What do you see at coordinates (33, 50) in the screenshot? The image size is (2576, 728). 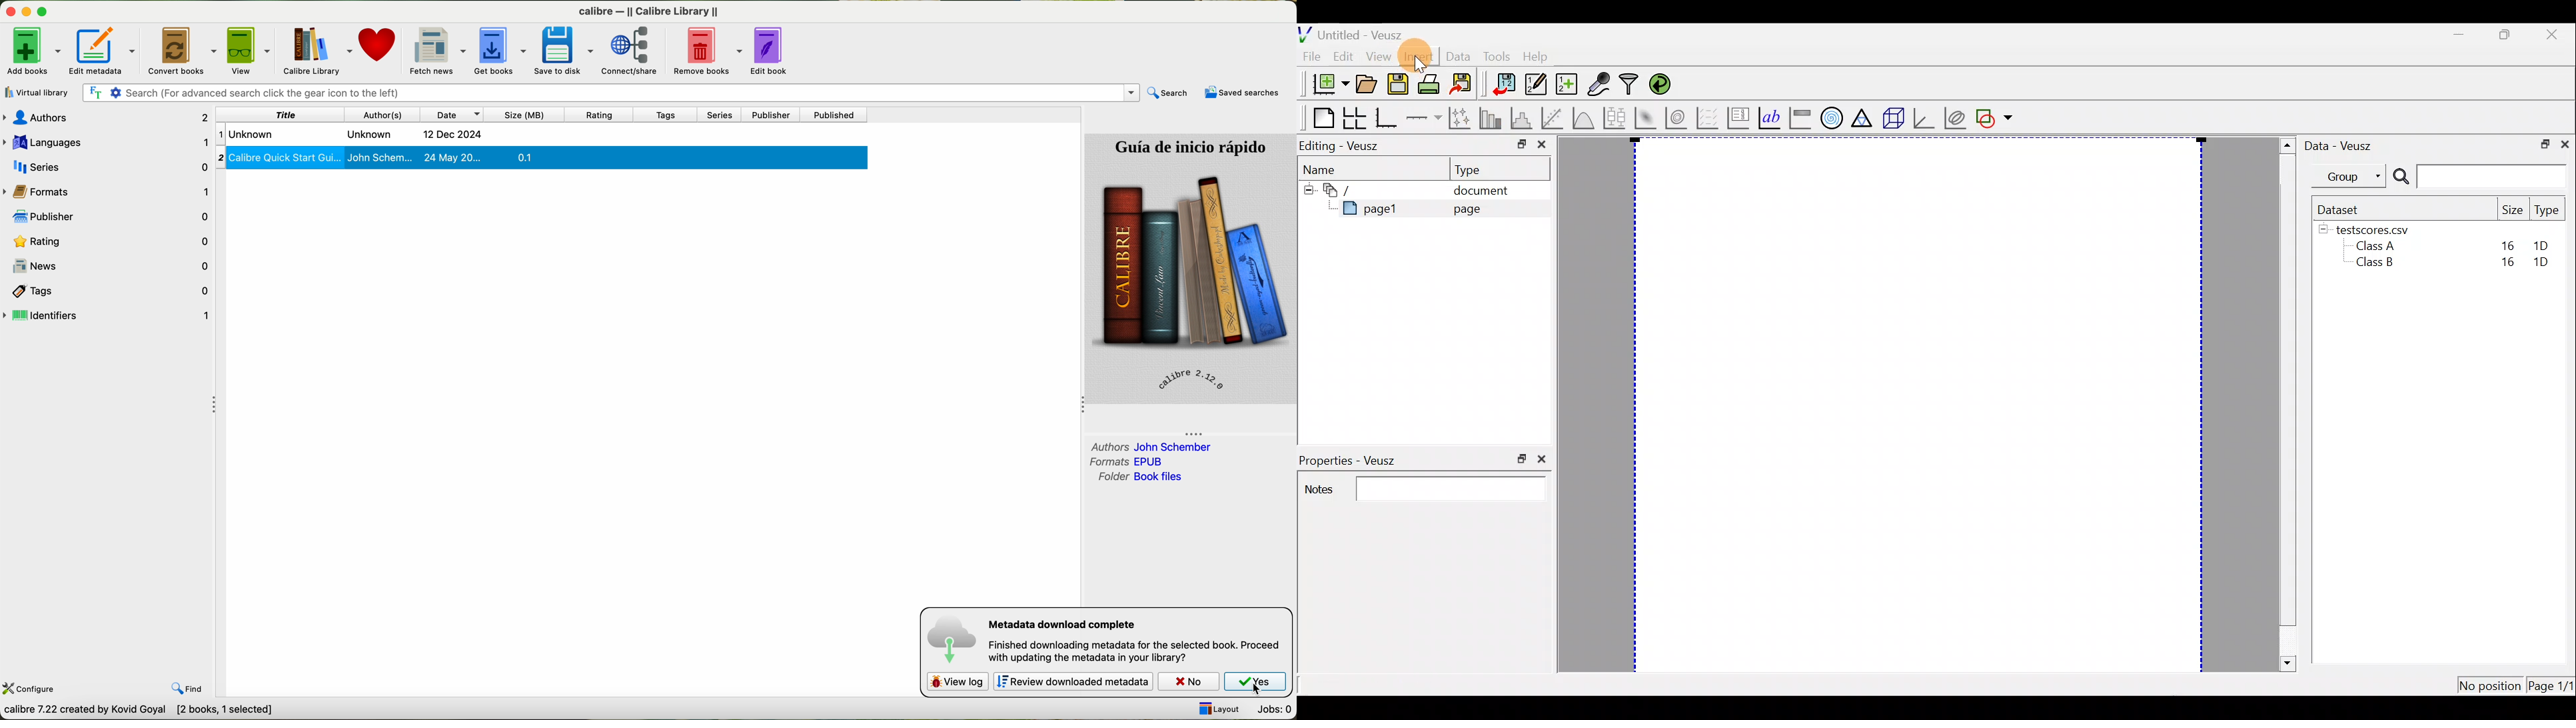 I see `click on add books` at bounding box center [33, 50].